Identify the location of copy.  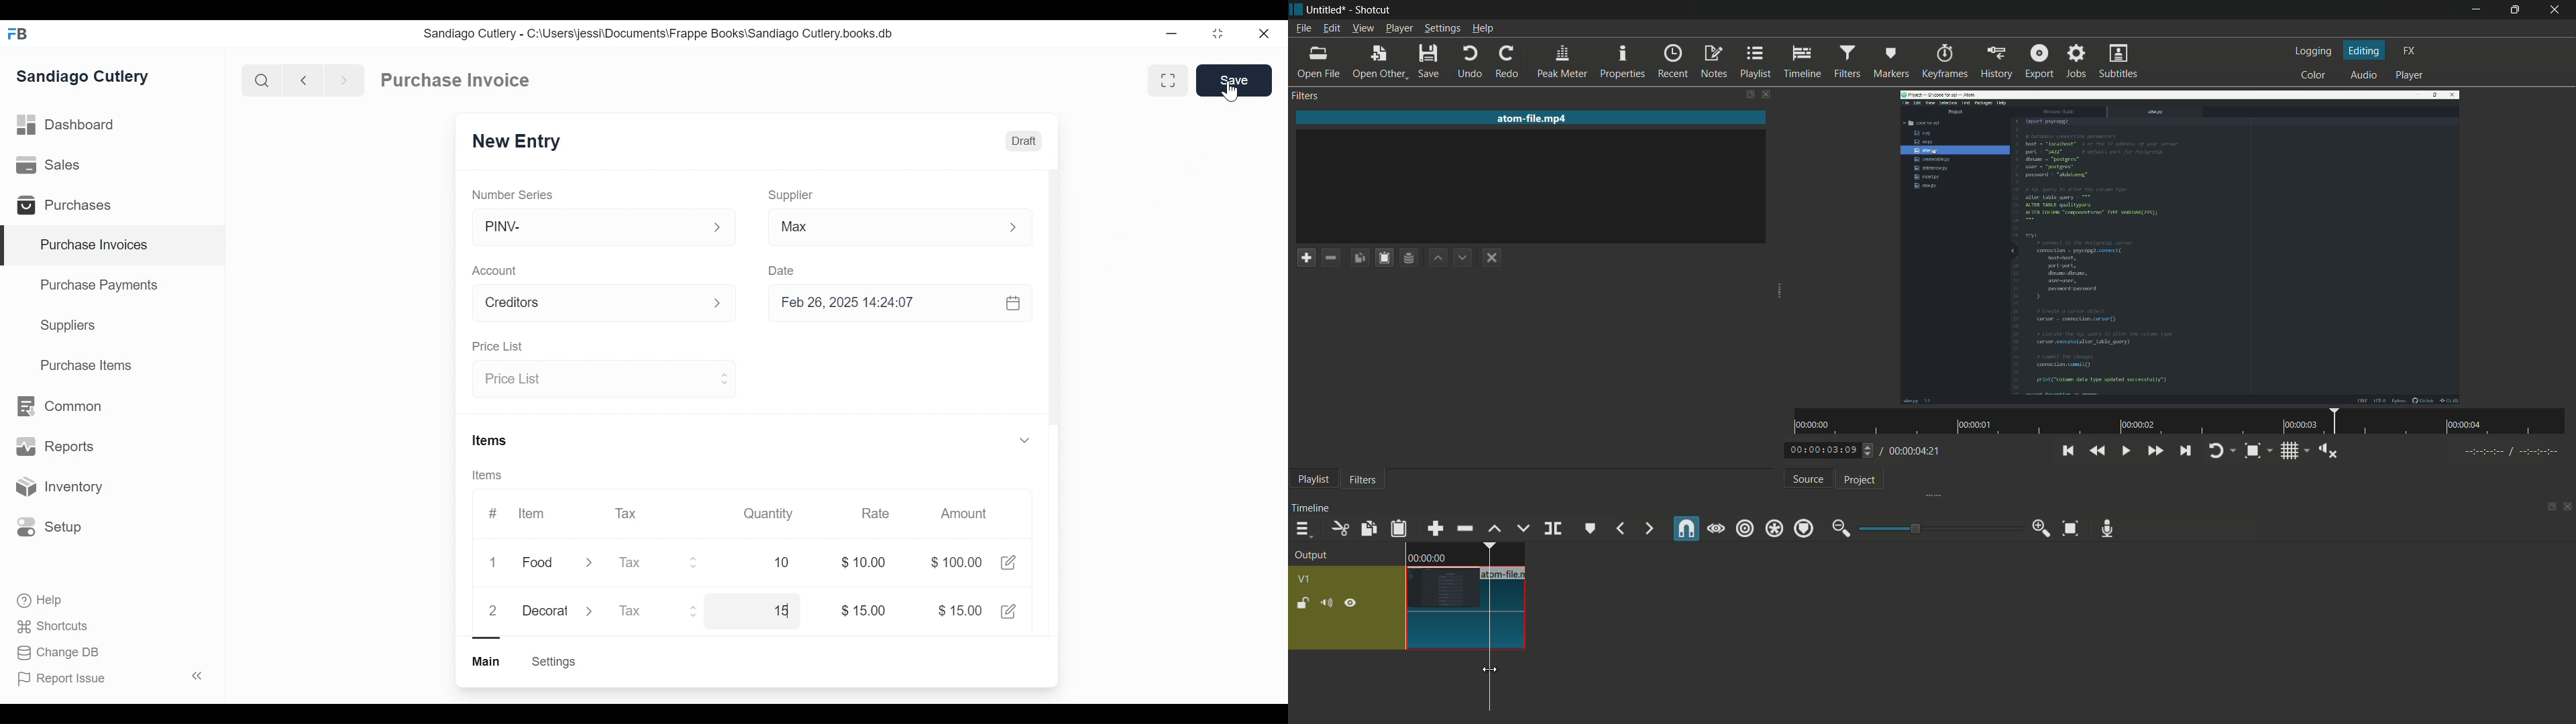
(1368, 528).